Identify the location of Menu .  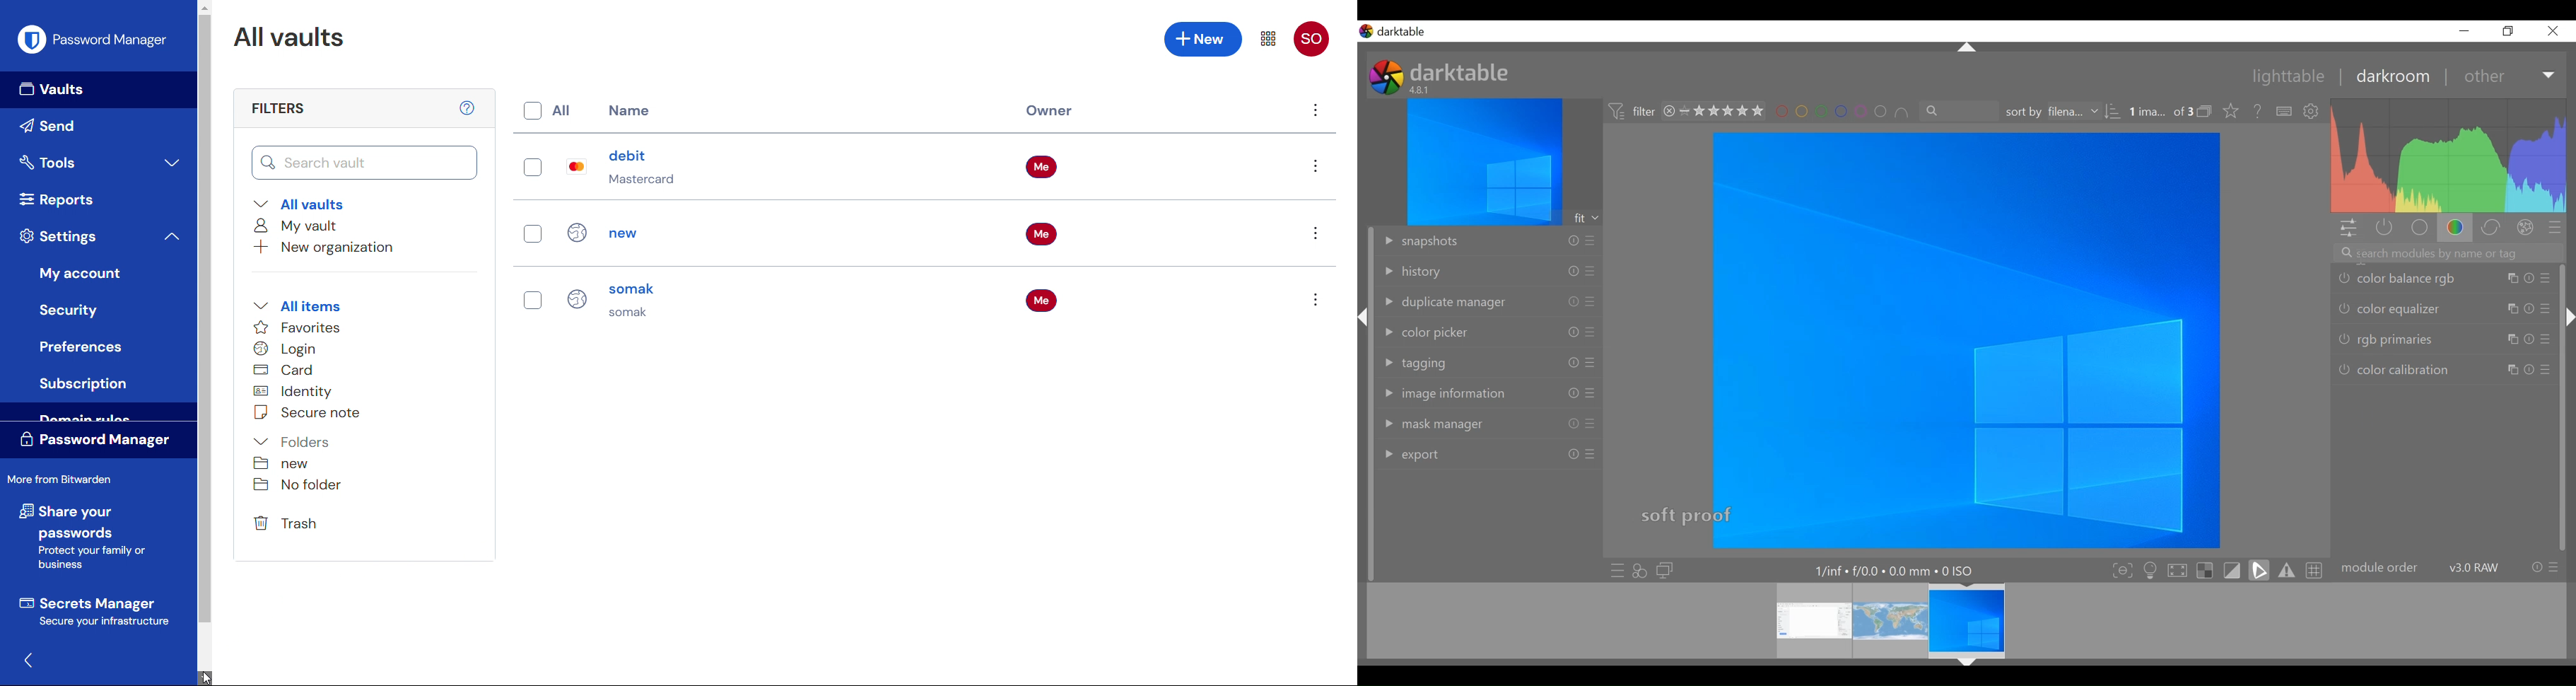
(1267, 38).